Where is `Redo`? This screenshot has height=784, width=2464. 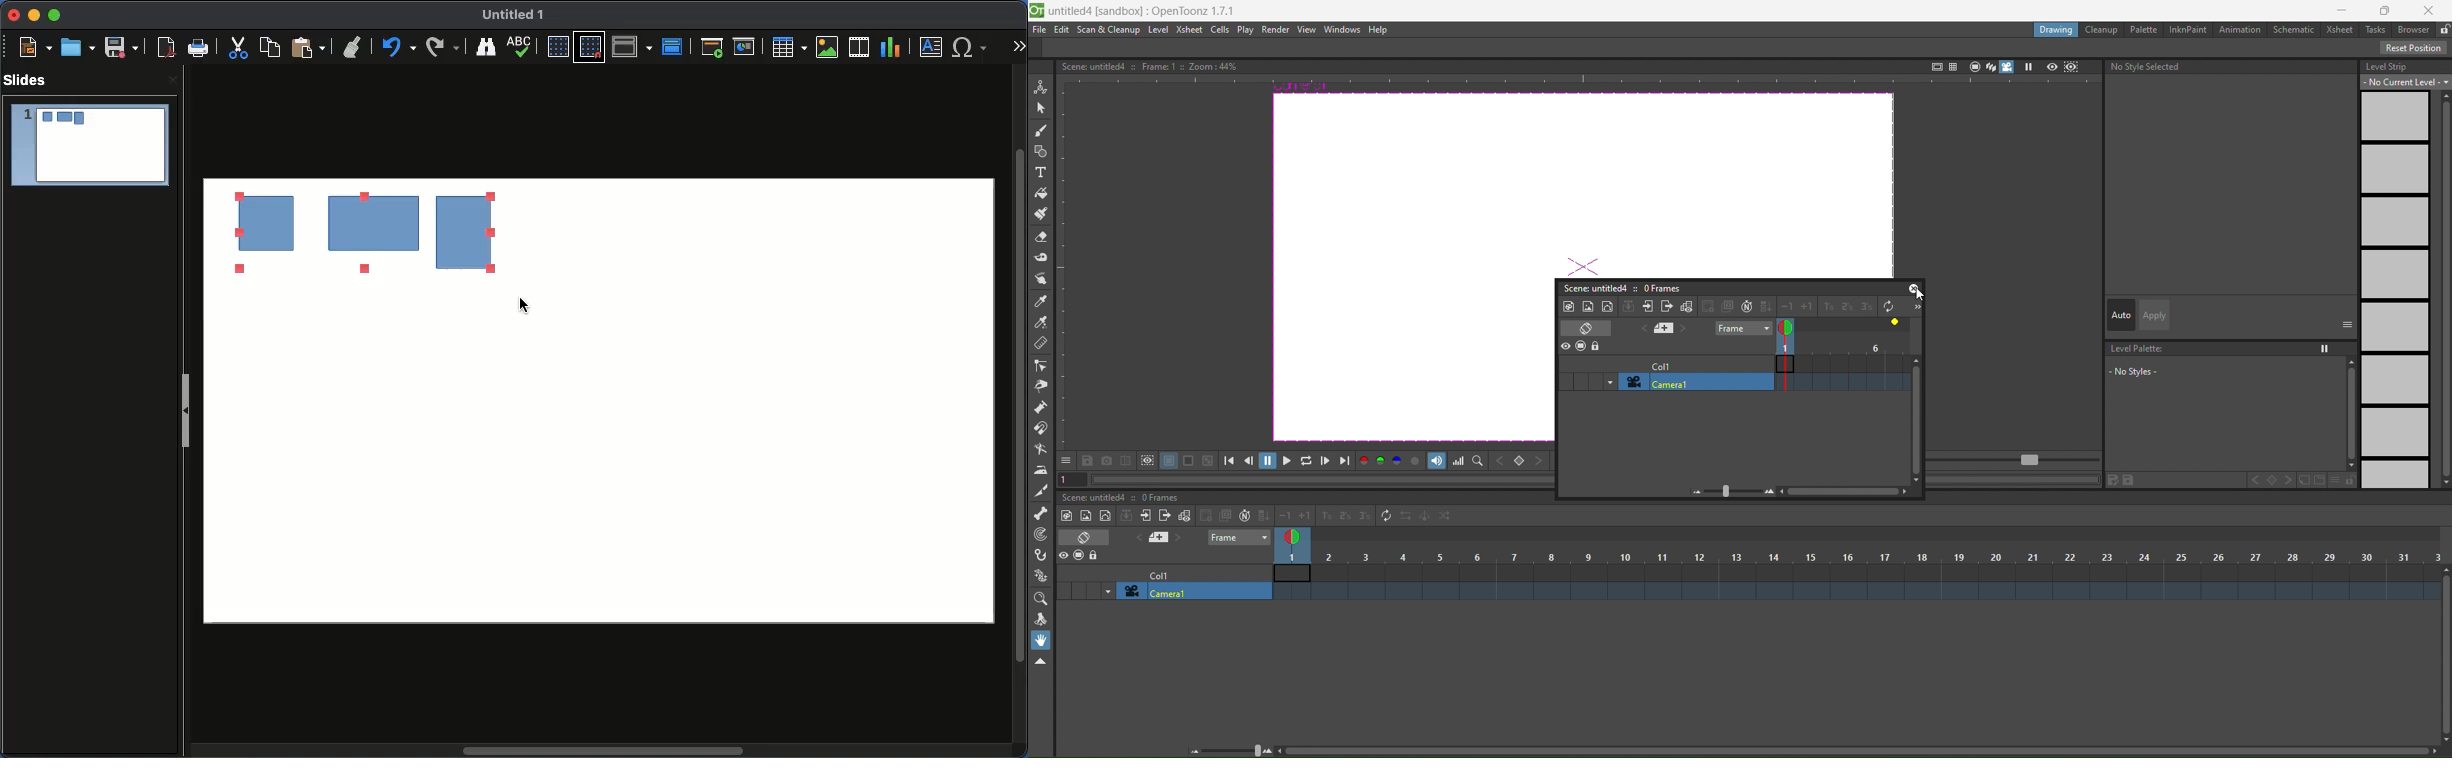
Redo is located at coordinates (396, 47).